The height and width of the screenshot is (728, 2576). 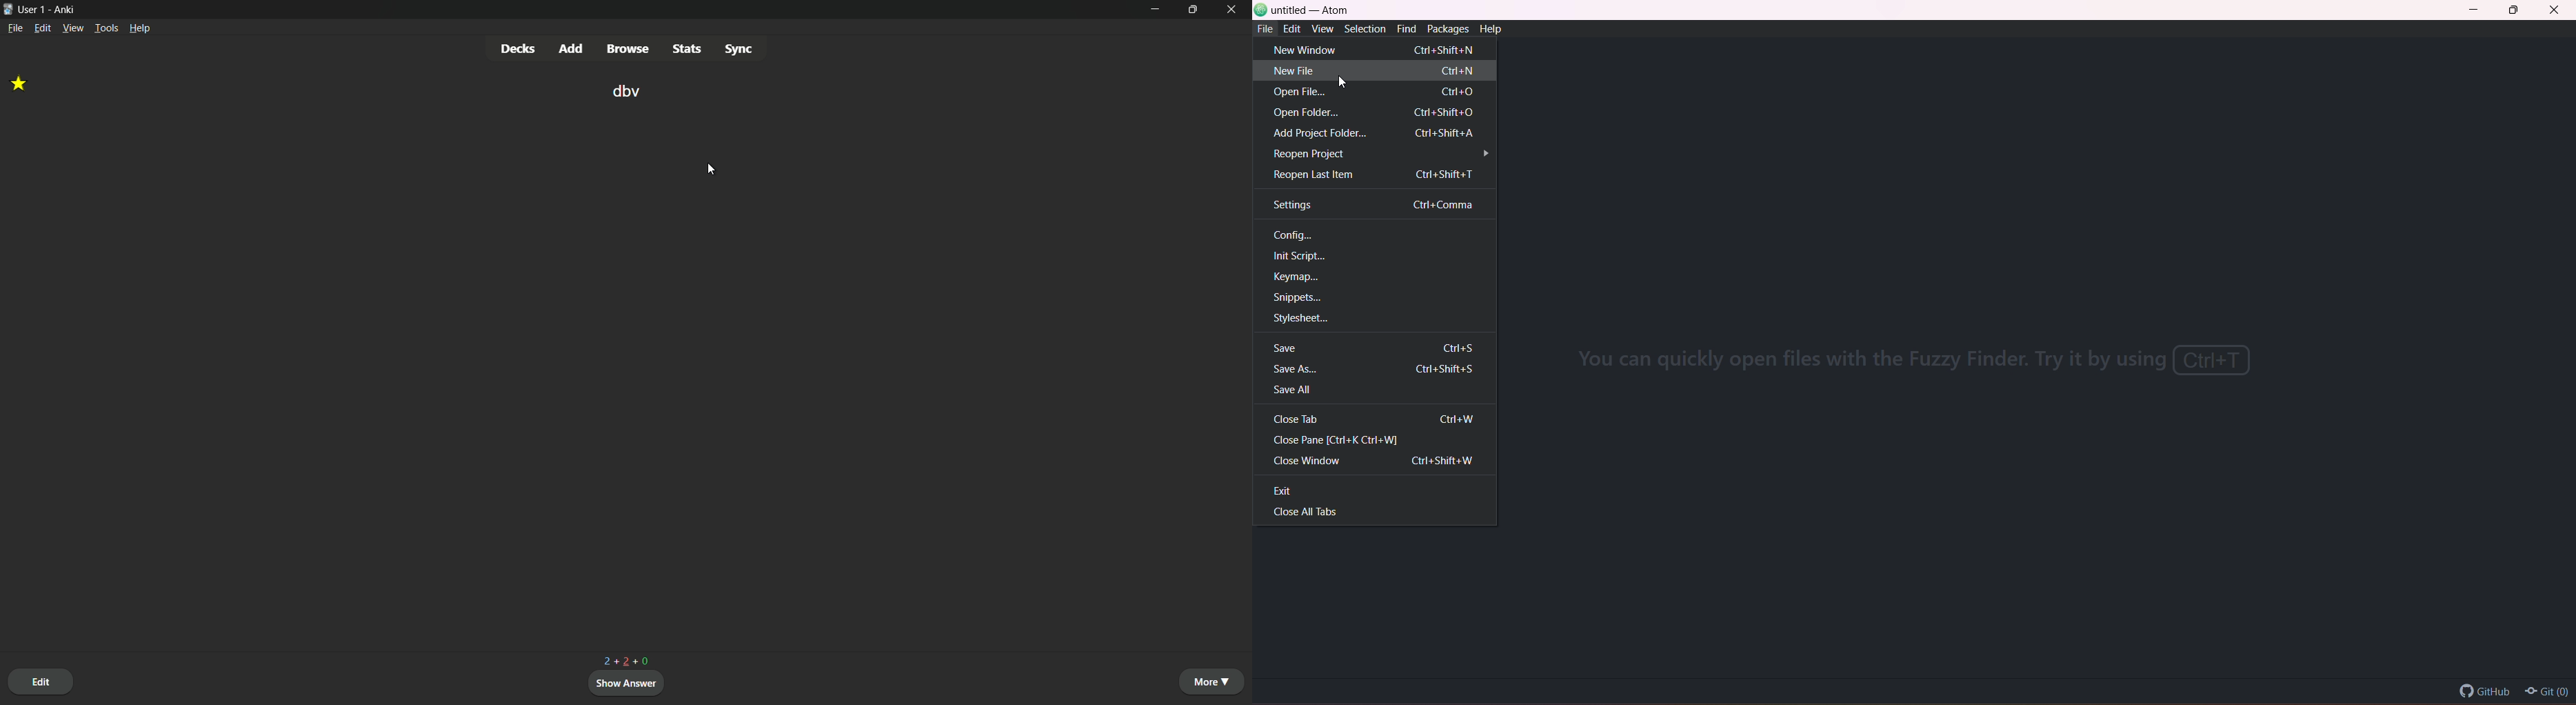 What do you see at coordinates (627, 659) in the screenshot?
I see `2+2+0` at bounding box center [627, 659].